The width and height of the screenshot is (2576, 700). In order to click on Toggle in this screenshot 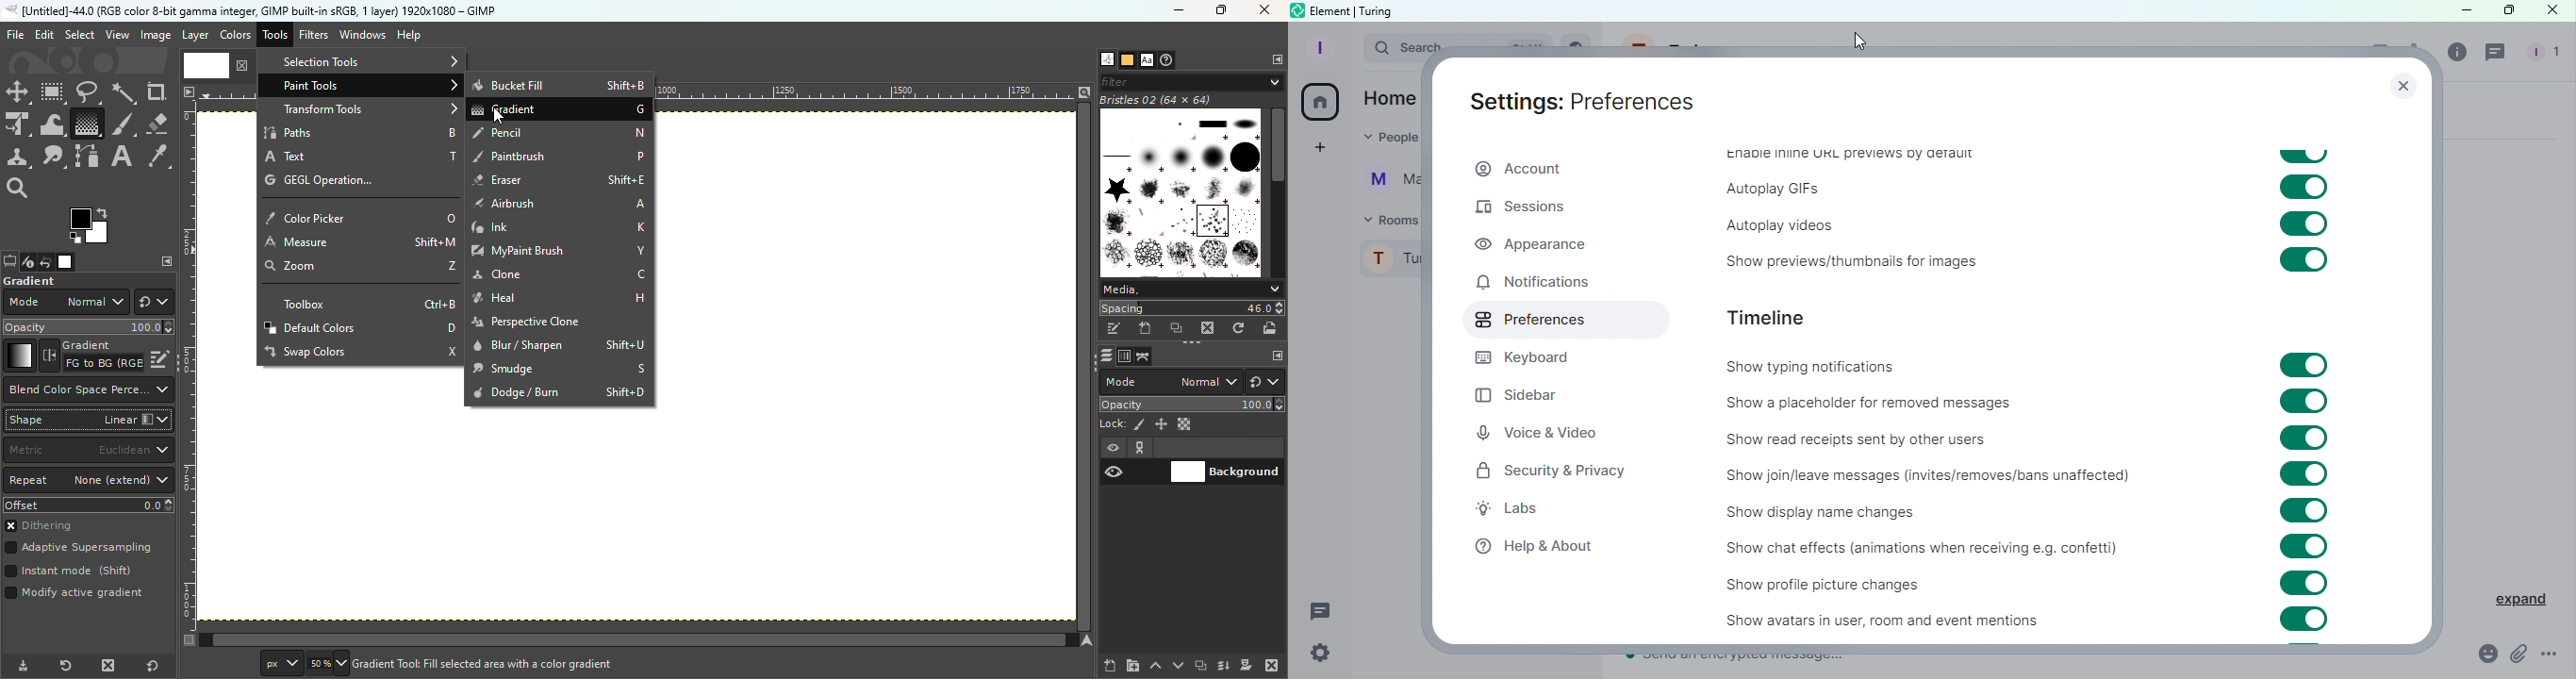, I will do `click(2304, 401)`.